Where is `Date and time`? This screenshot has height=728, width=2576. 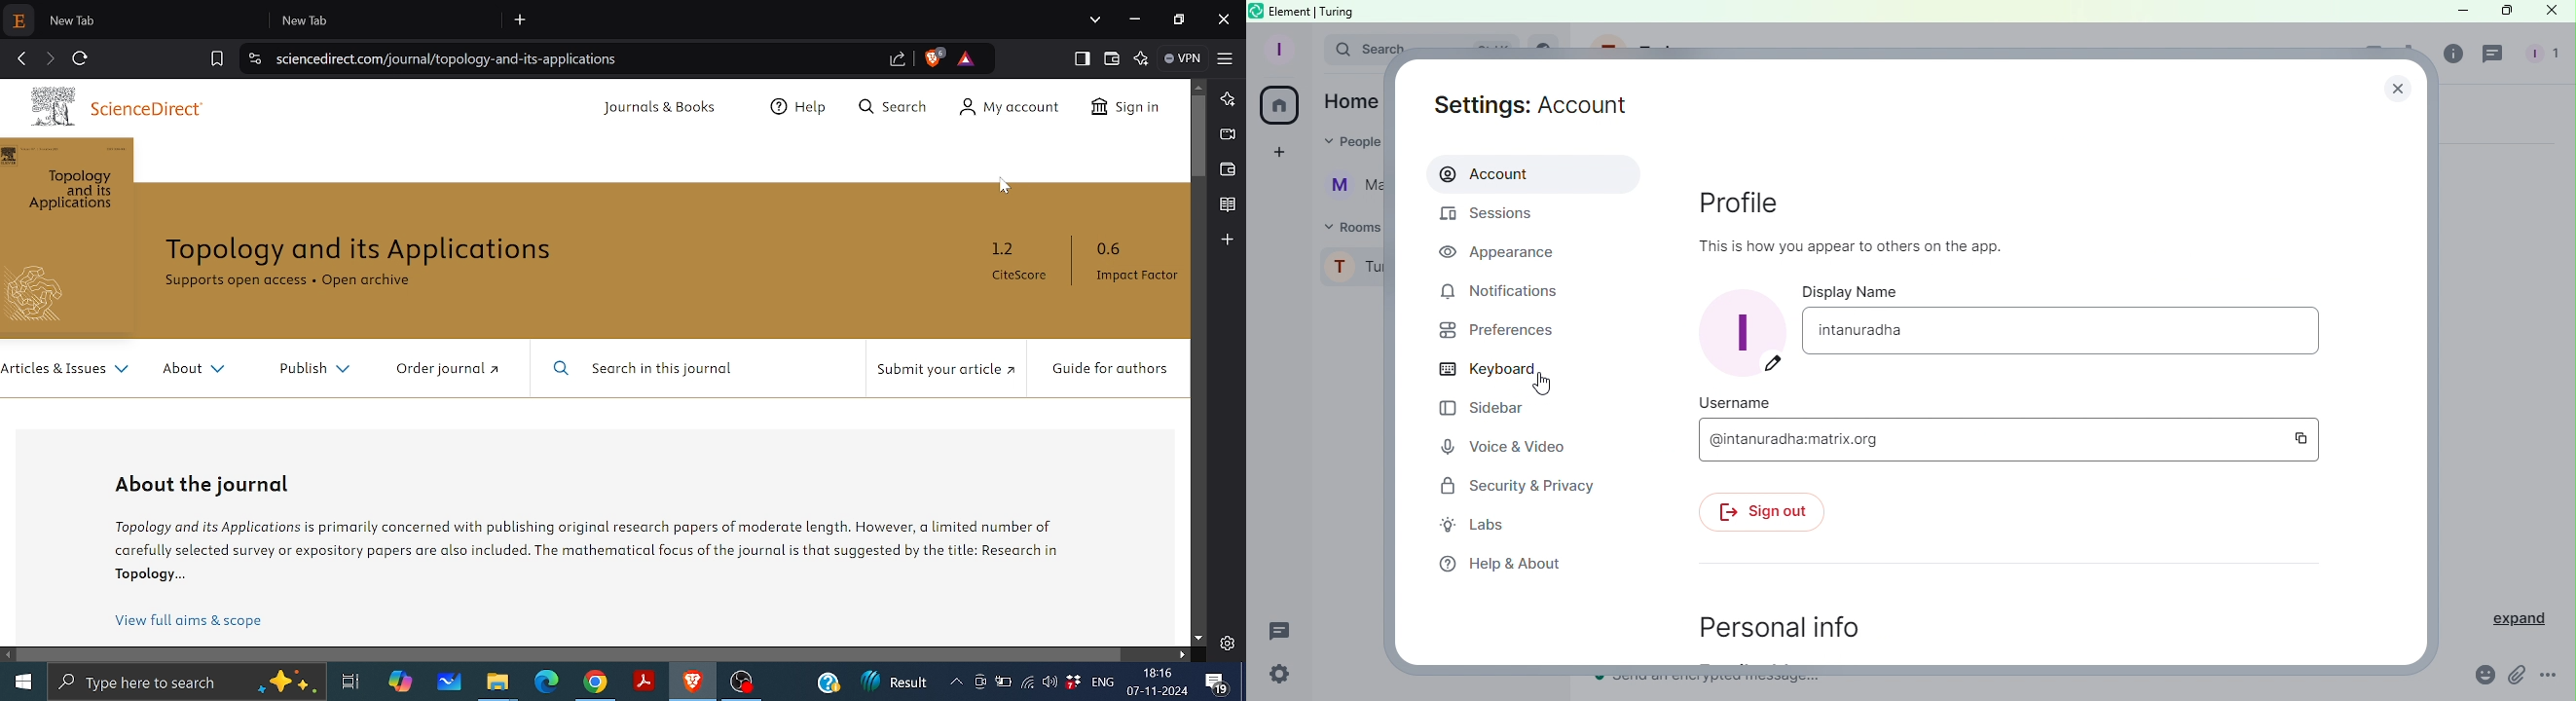 Date and time is located at coordinates (1160, 682).